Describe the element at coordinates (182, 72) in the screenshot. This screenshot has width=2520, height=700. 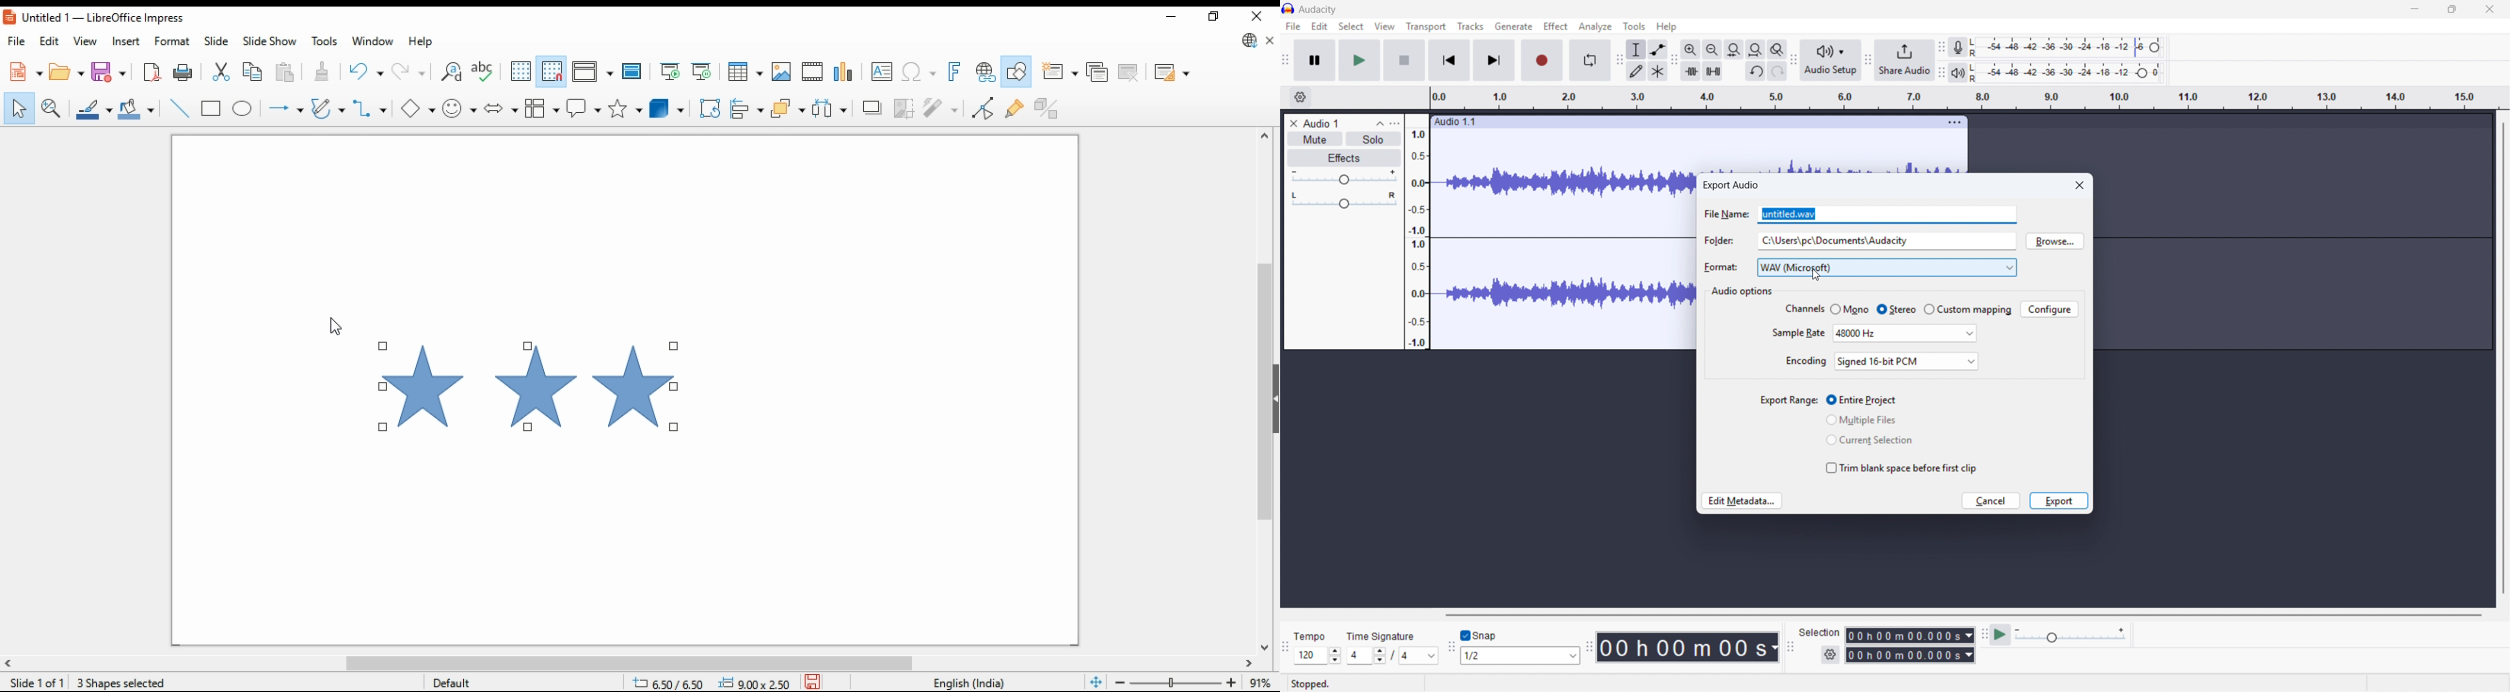
I see `print` at that location.